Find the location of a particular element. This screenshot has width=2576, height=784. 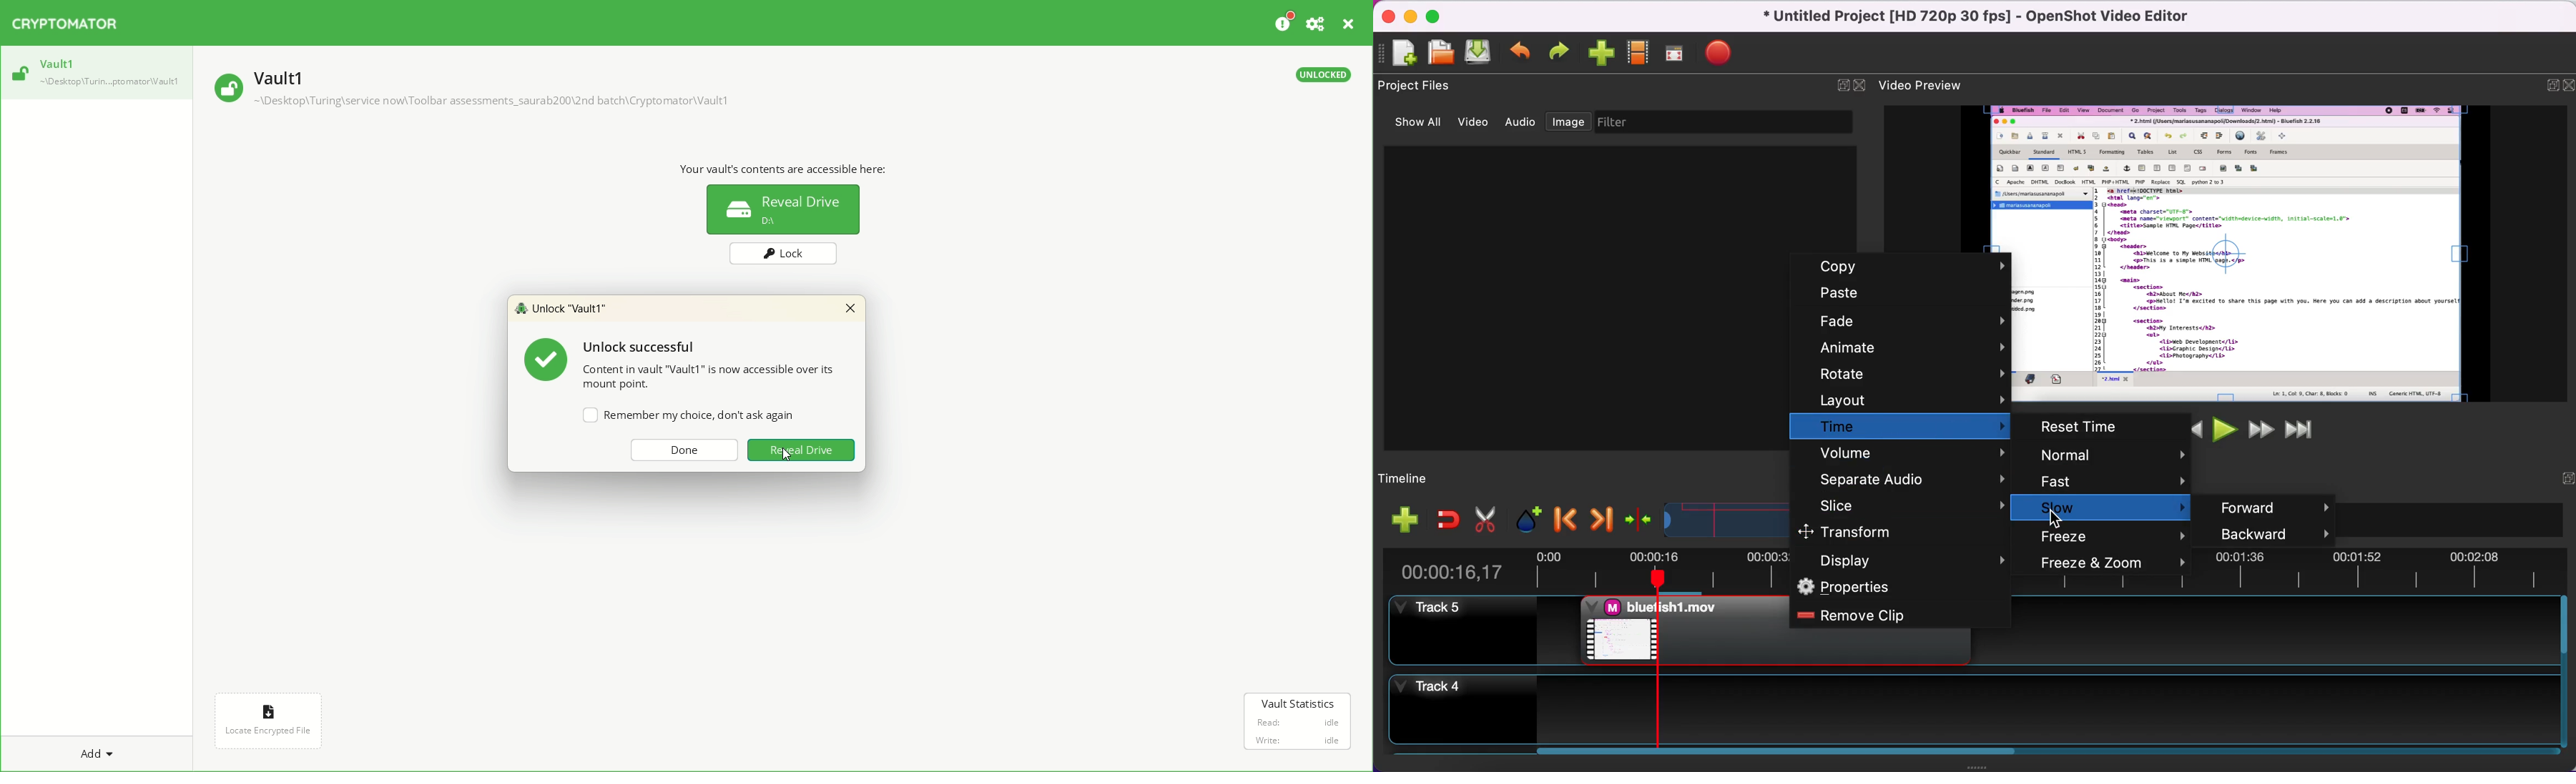

expand/hide is located at coordinates (1838, 85).